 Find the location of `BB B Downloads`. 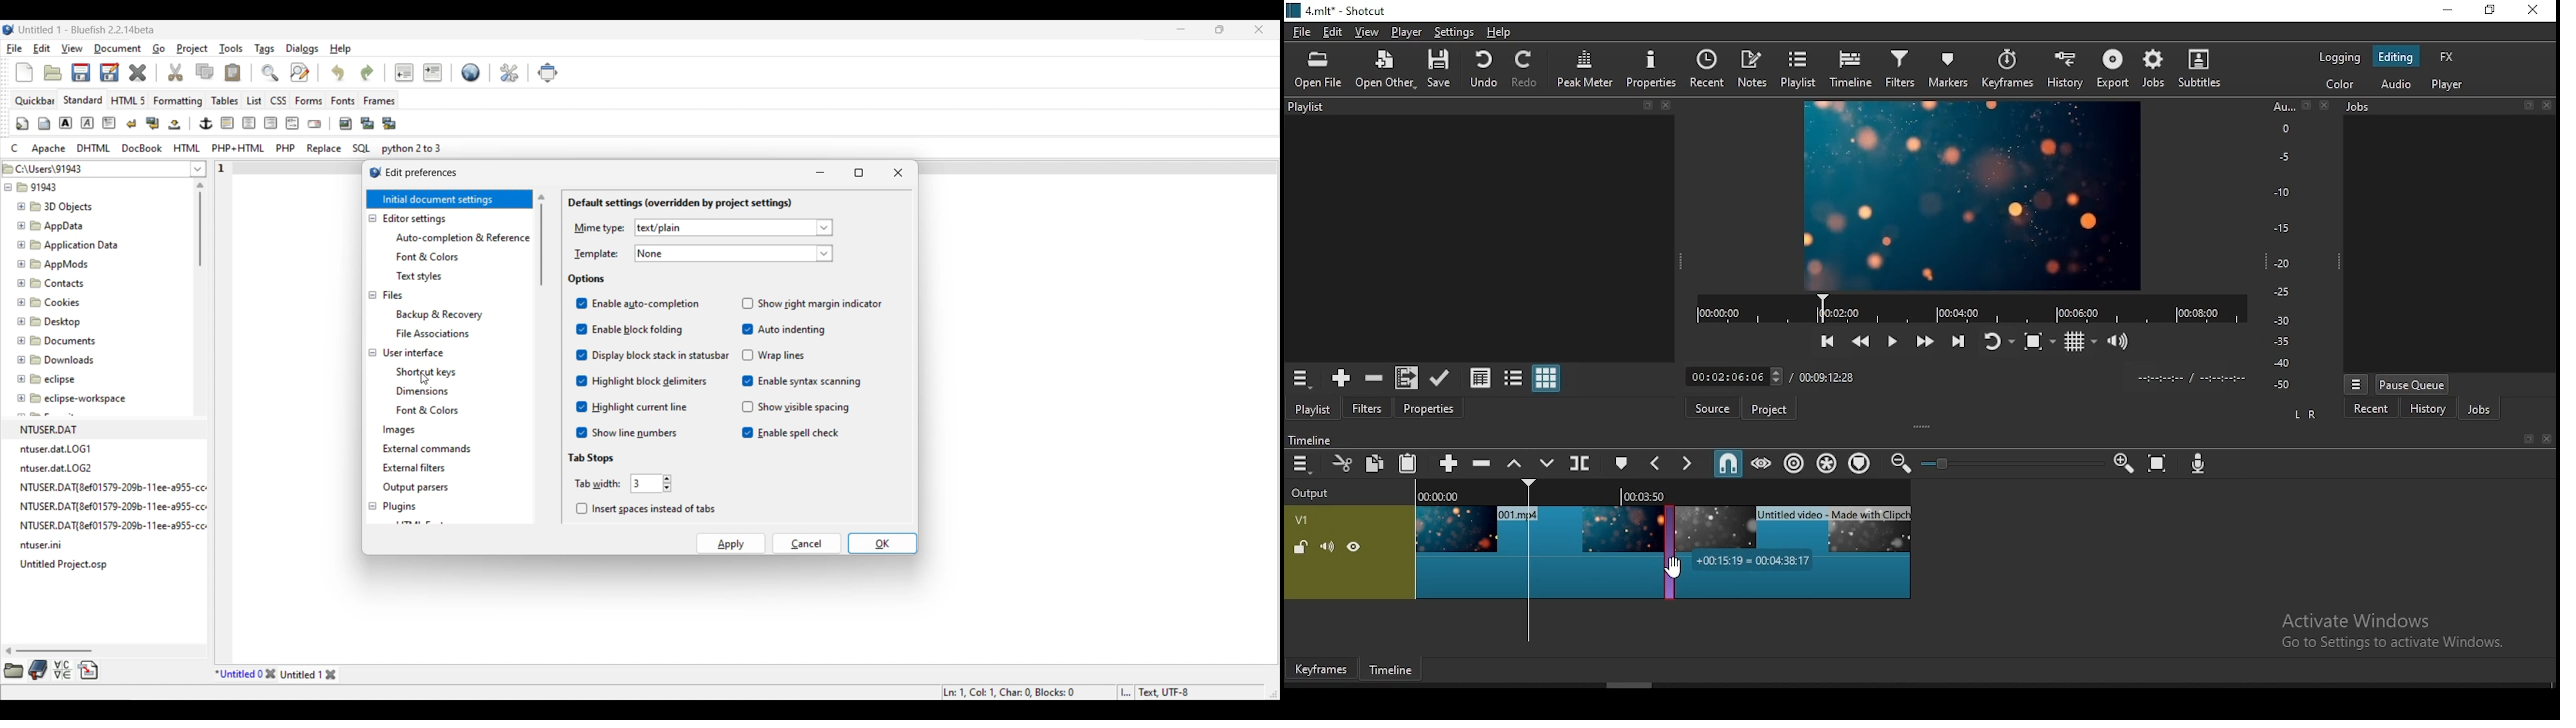

BB B Downloads is located at coordinates (53, 357).